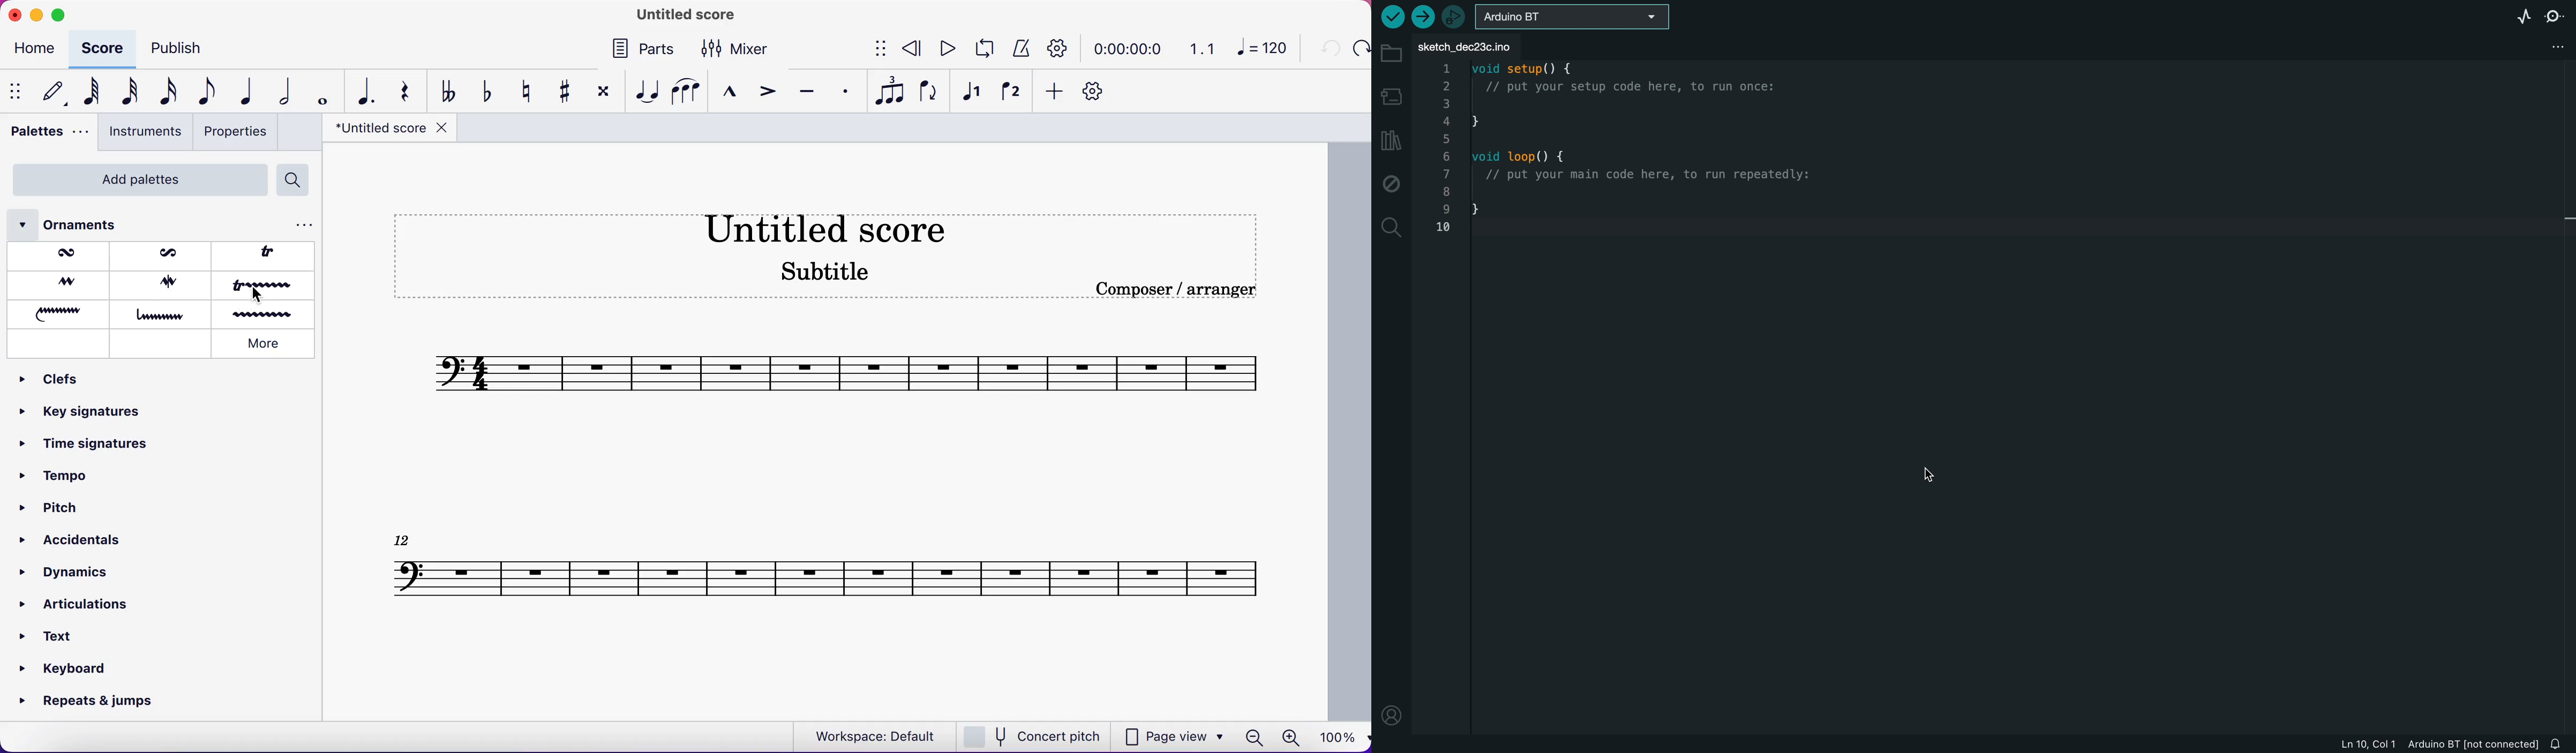 This screenshot has width=2576, height=756. What do you see at coordinates (1099, 92) in the screenshot?
I see `customization tool` at bounding box center [1099, 92].